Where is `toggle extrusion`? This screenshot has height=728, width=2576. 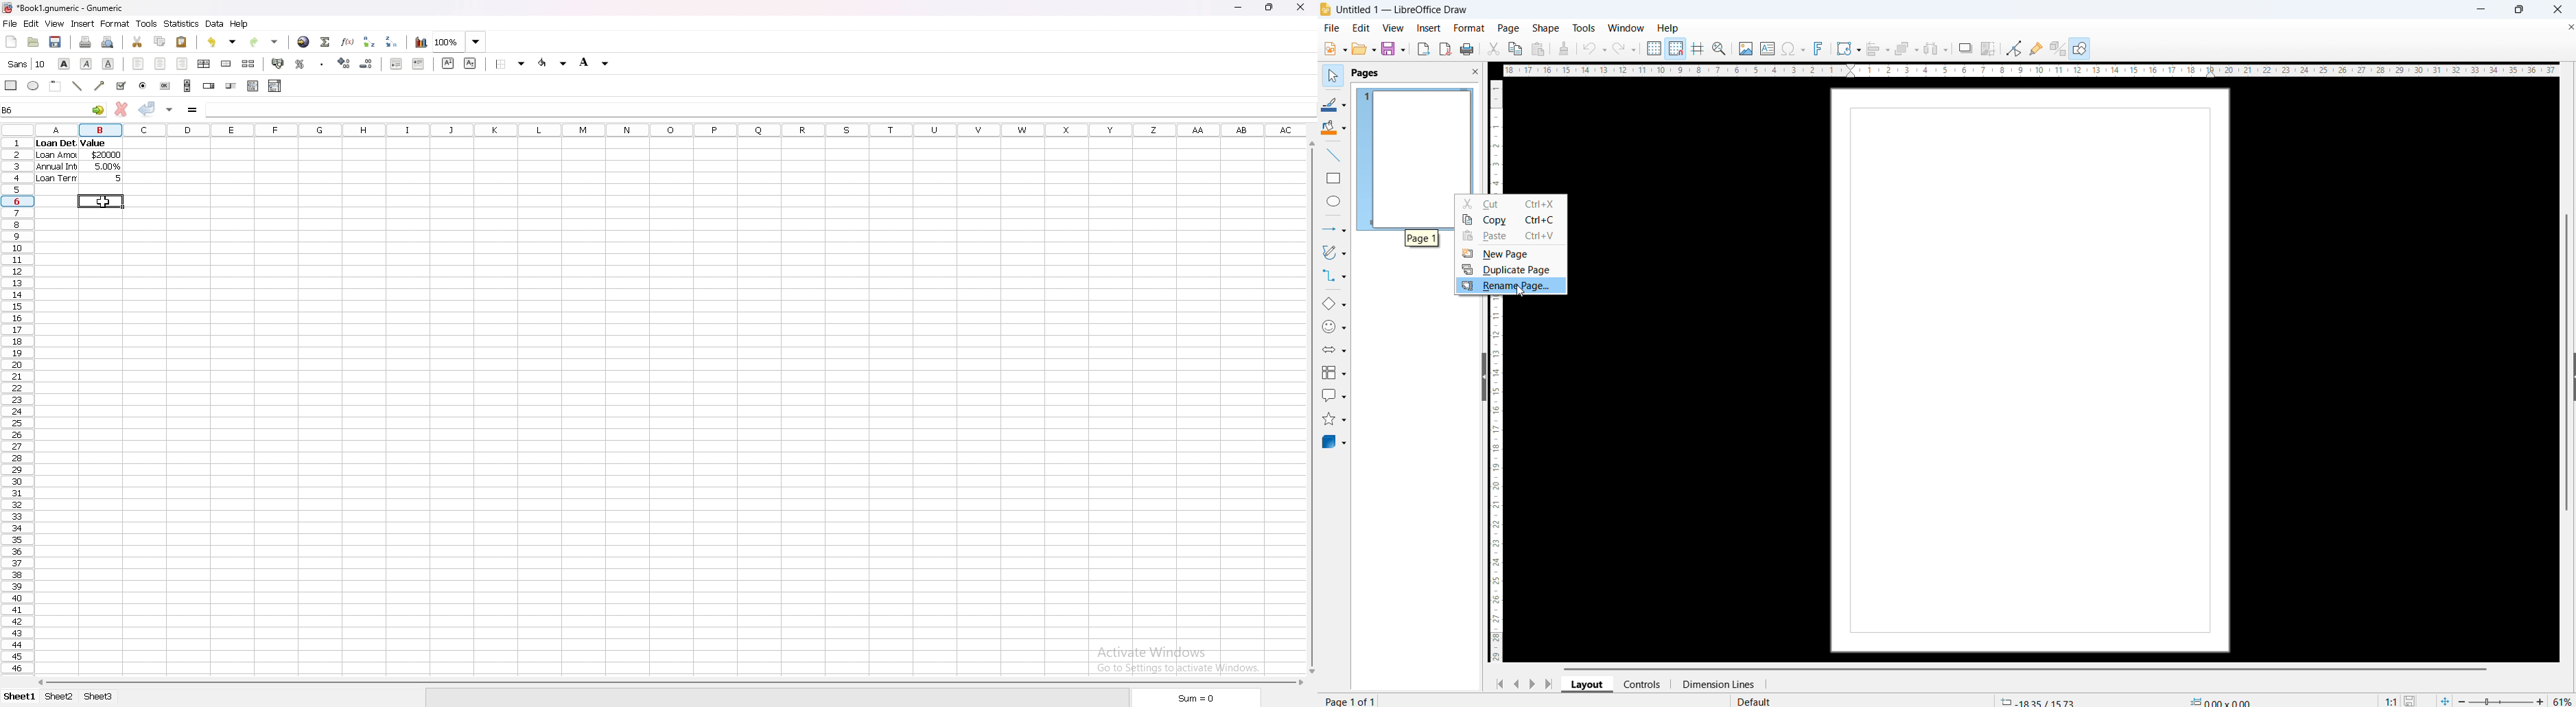 toggle extrusion is located at coordinates (2058, 48).